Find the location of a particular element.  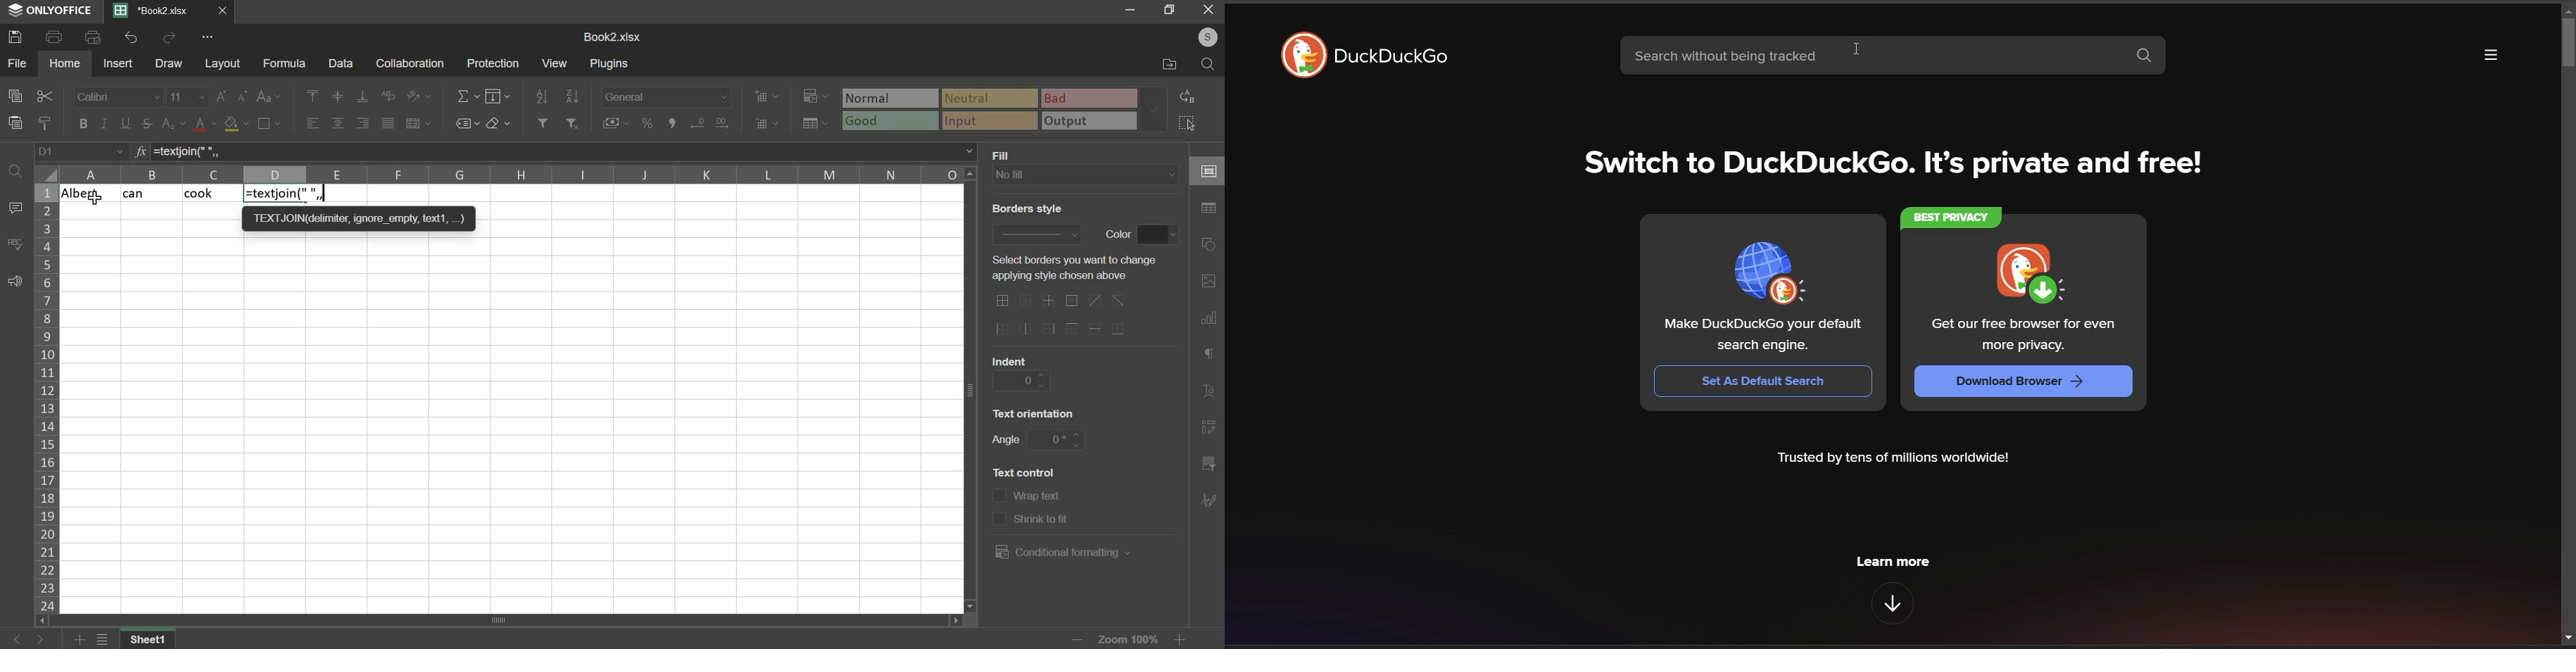

can is located at coordinates (150, 192).